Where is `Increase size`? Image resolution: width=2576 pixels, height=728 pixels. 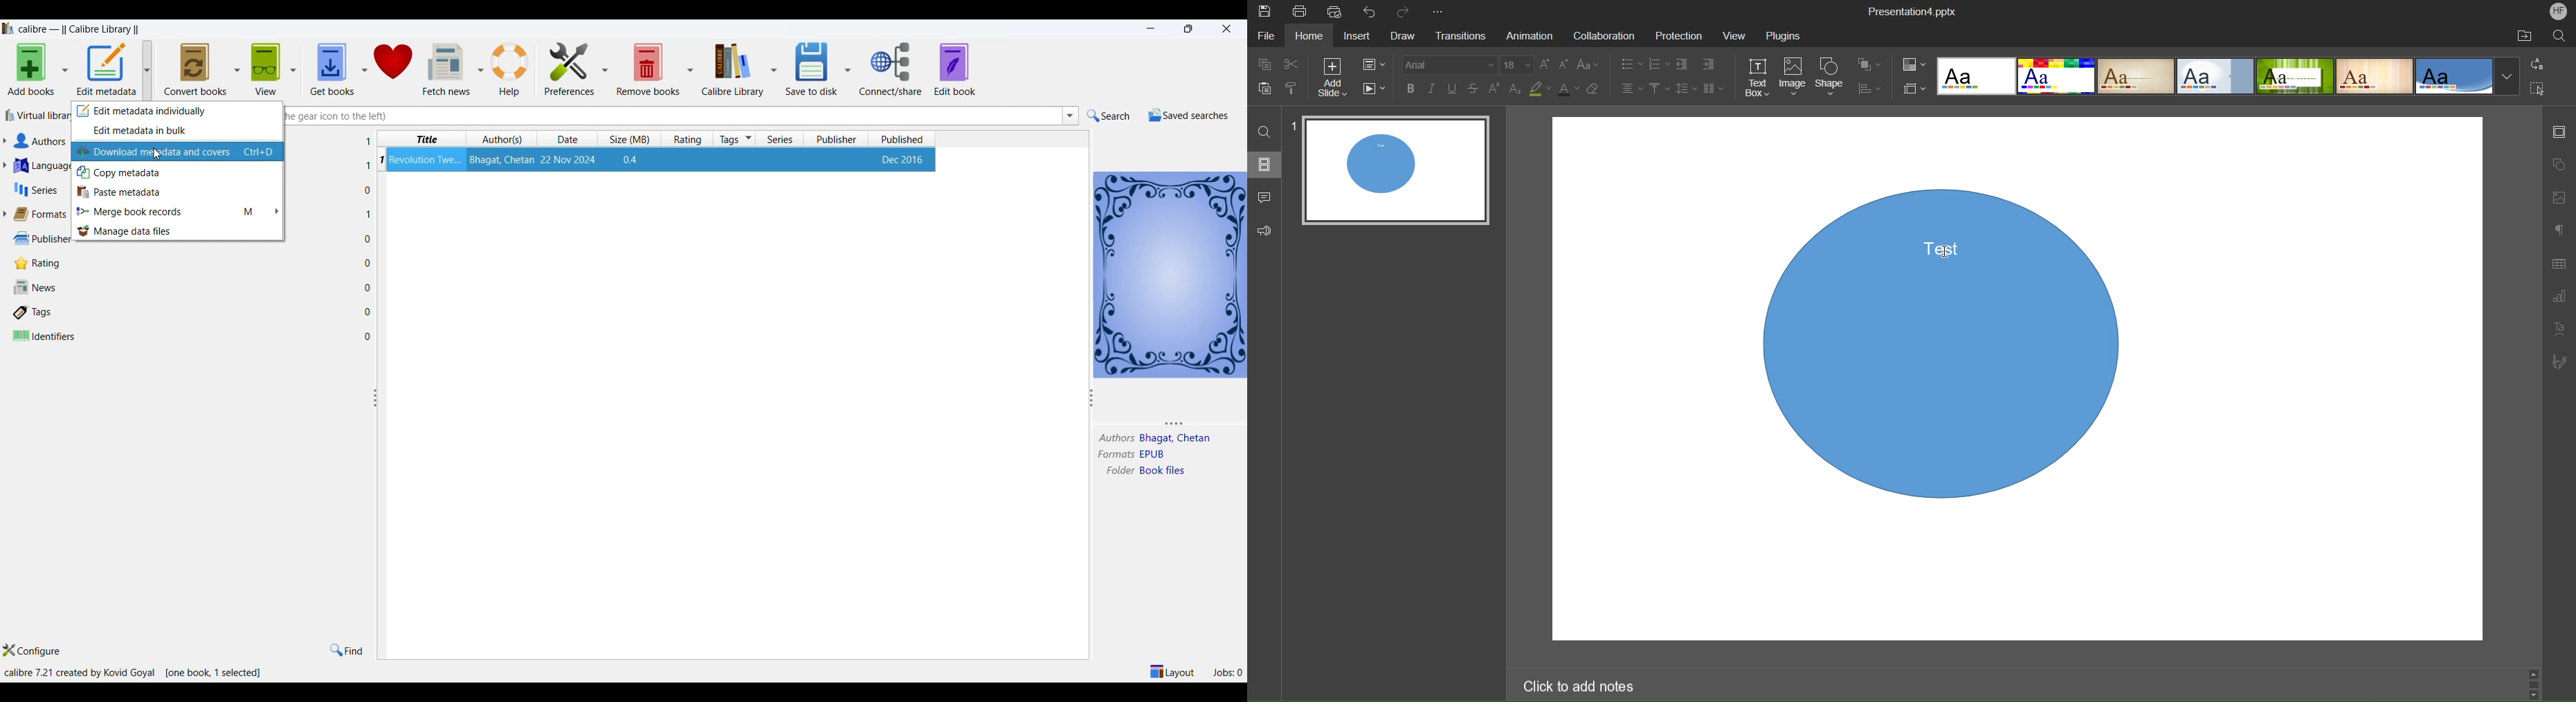 Increase size is located at coordinates (1544, 64).